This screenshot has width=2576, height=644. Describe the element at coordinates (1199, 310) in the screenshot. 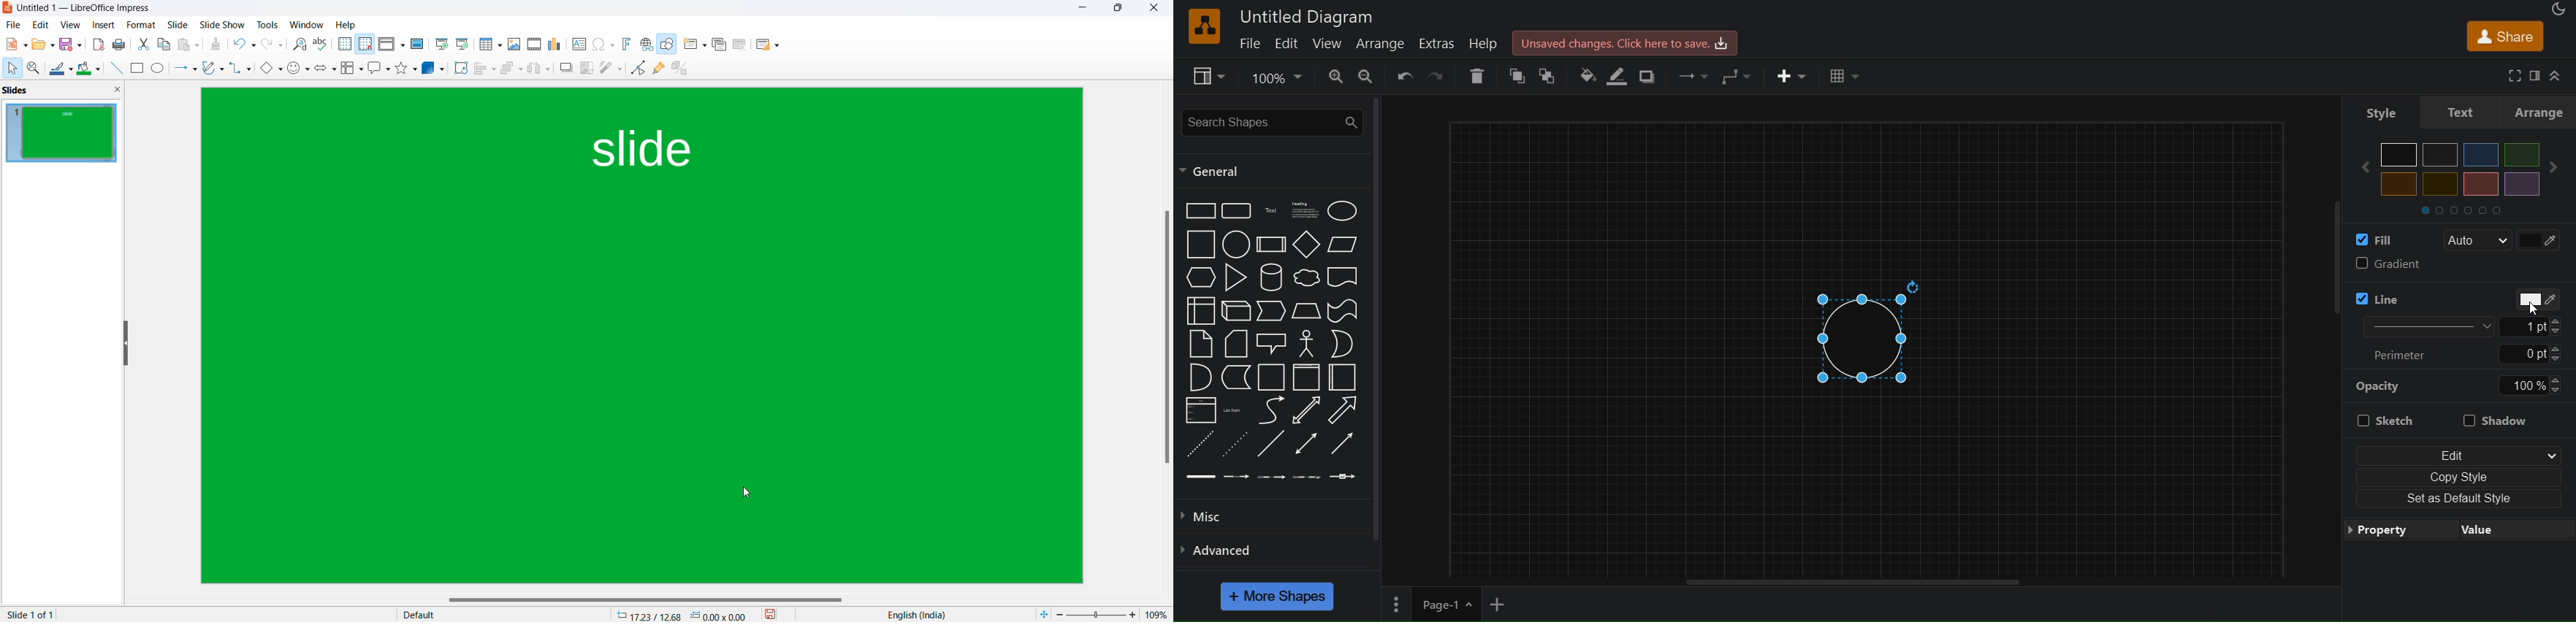

I see `internal storage` at that location.